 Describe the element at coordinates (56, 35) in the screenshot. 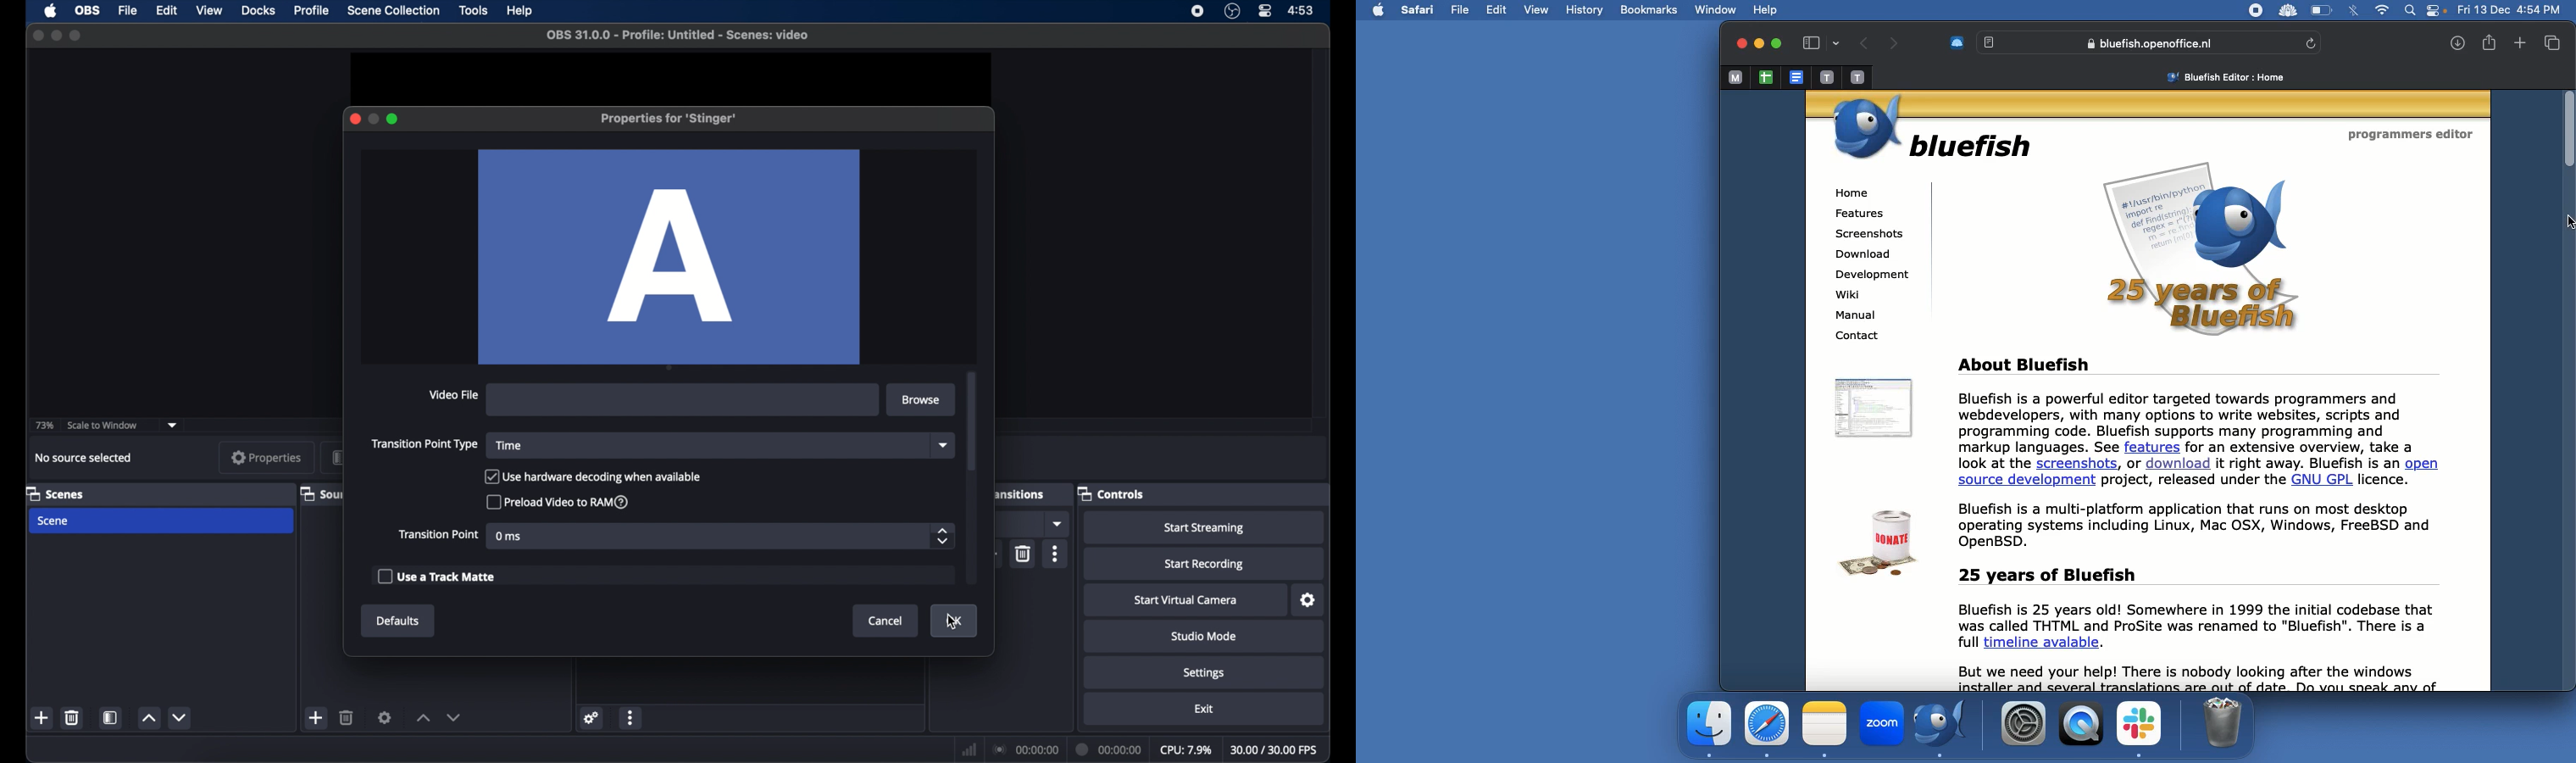

I see `minimize` at that location.